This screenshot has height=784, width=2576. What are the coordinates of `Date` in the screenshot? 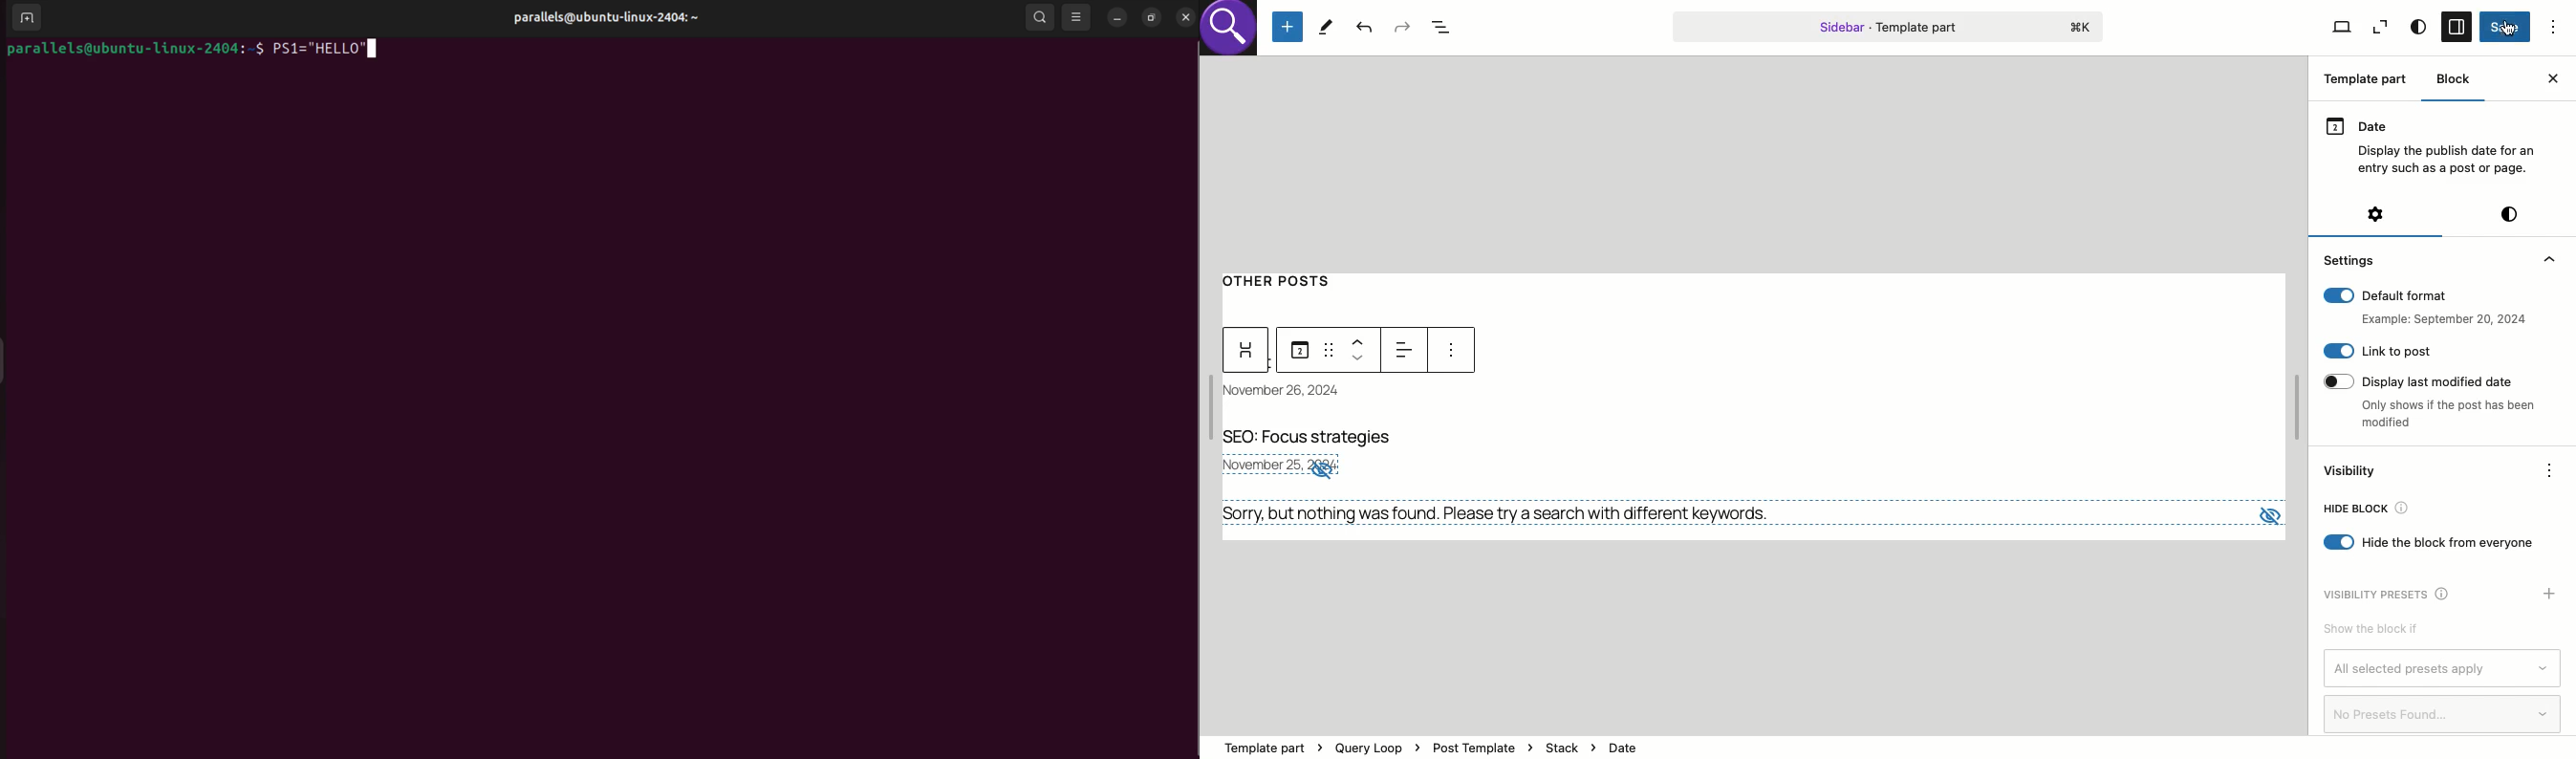 It's located at (1299, 351).